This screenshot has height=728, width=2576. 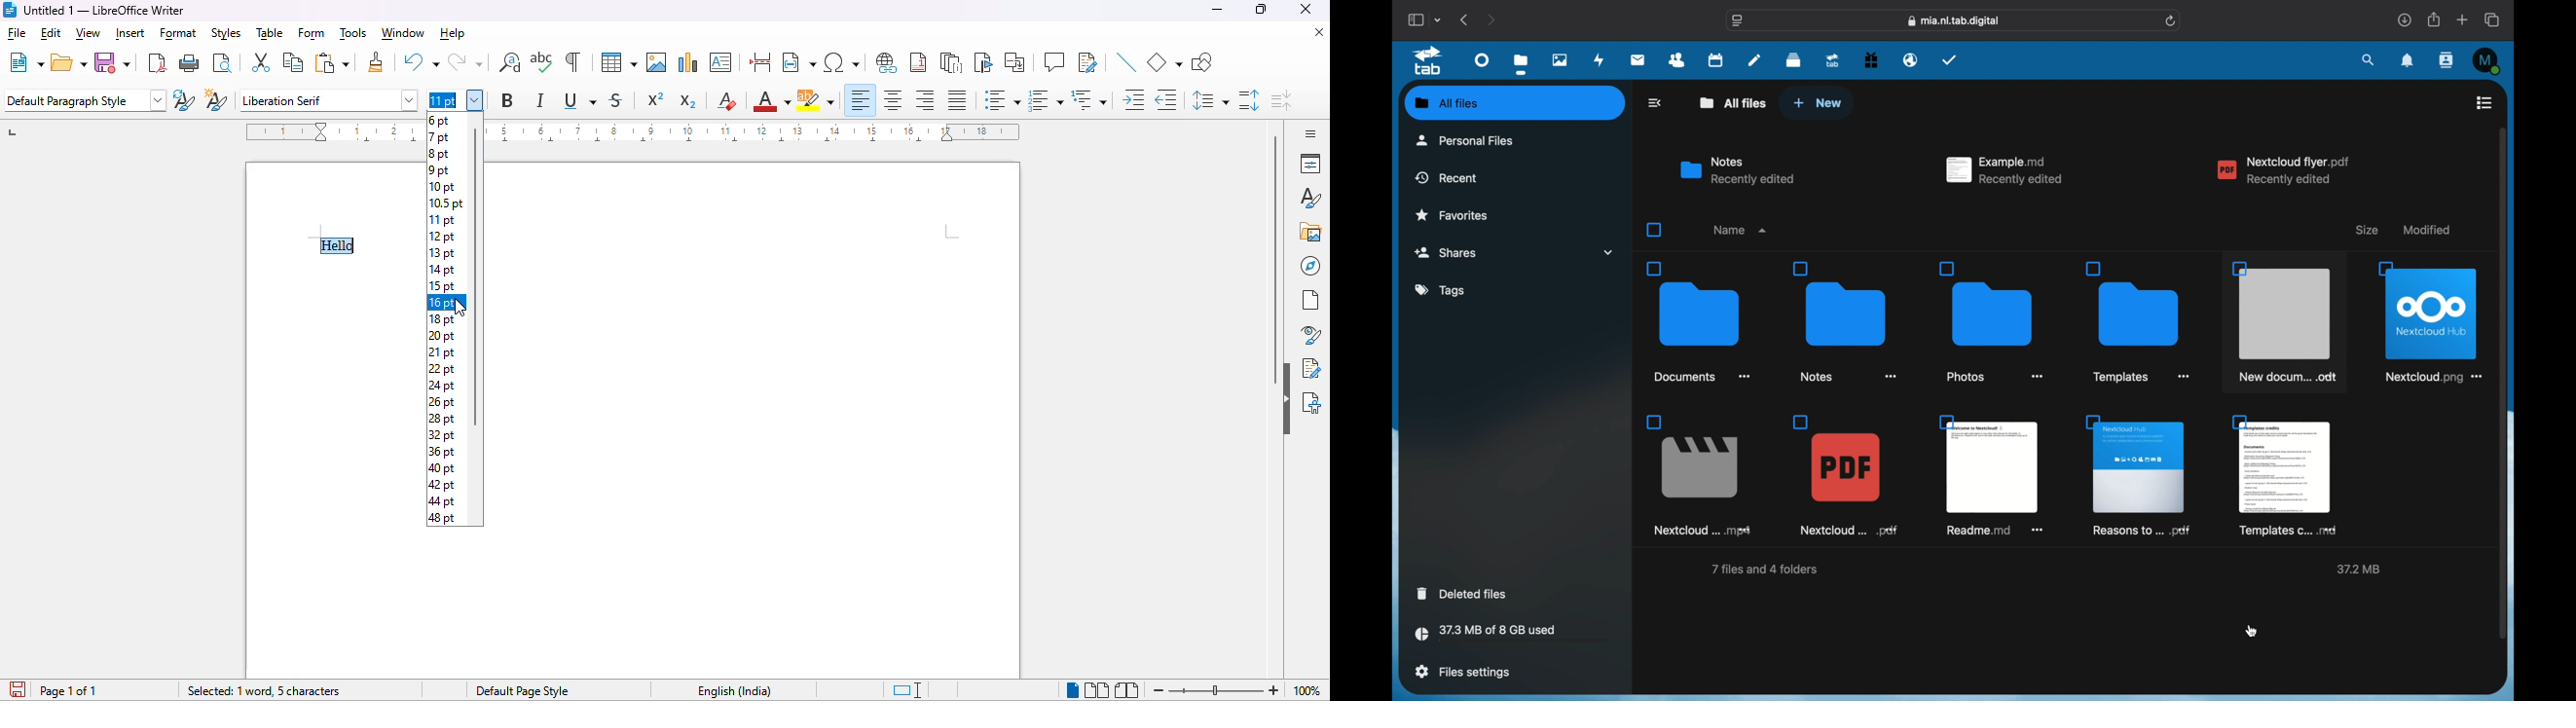 I want to click on vertical scroll bar, so click(x=1276, y=260).